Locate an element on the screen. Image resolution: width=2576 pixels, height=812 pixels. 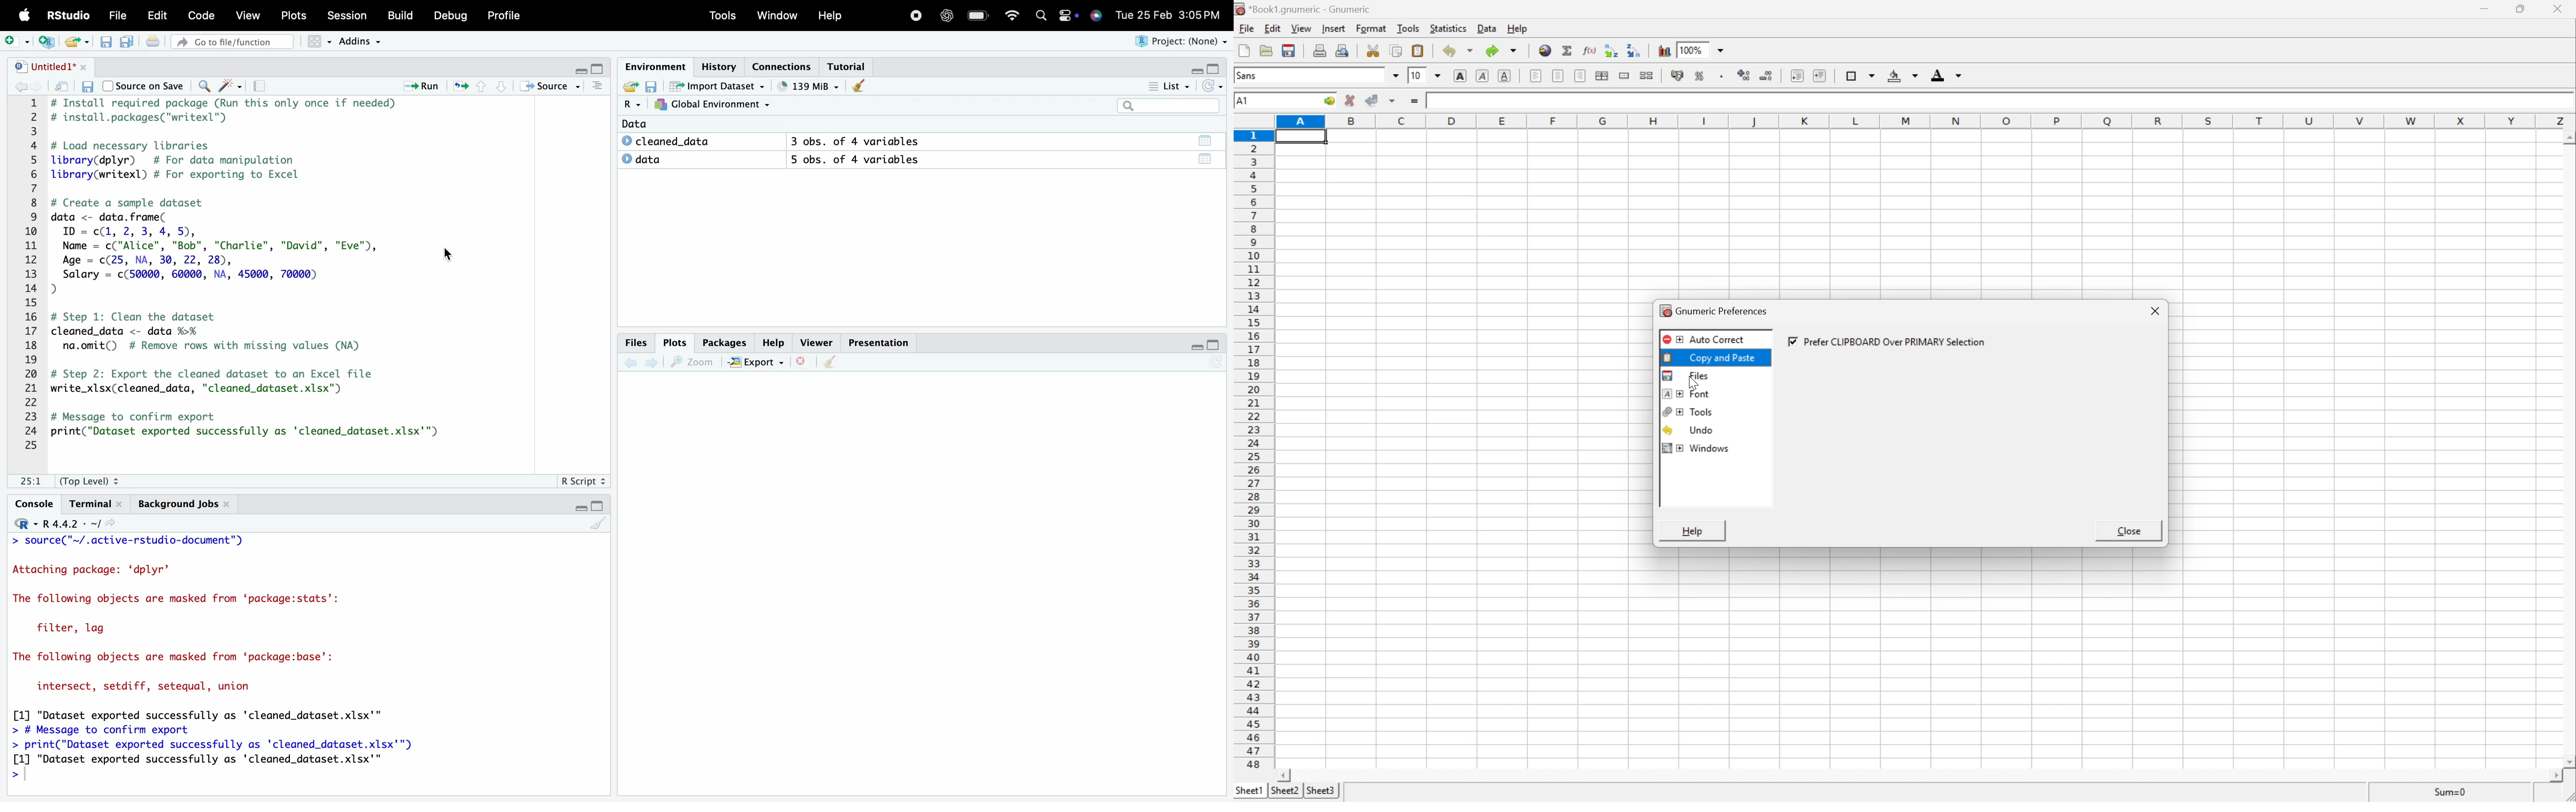
Maximize/Restore is located at coordinates (1214, 66).